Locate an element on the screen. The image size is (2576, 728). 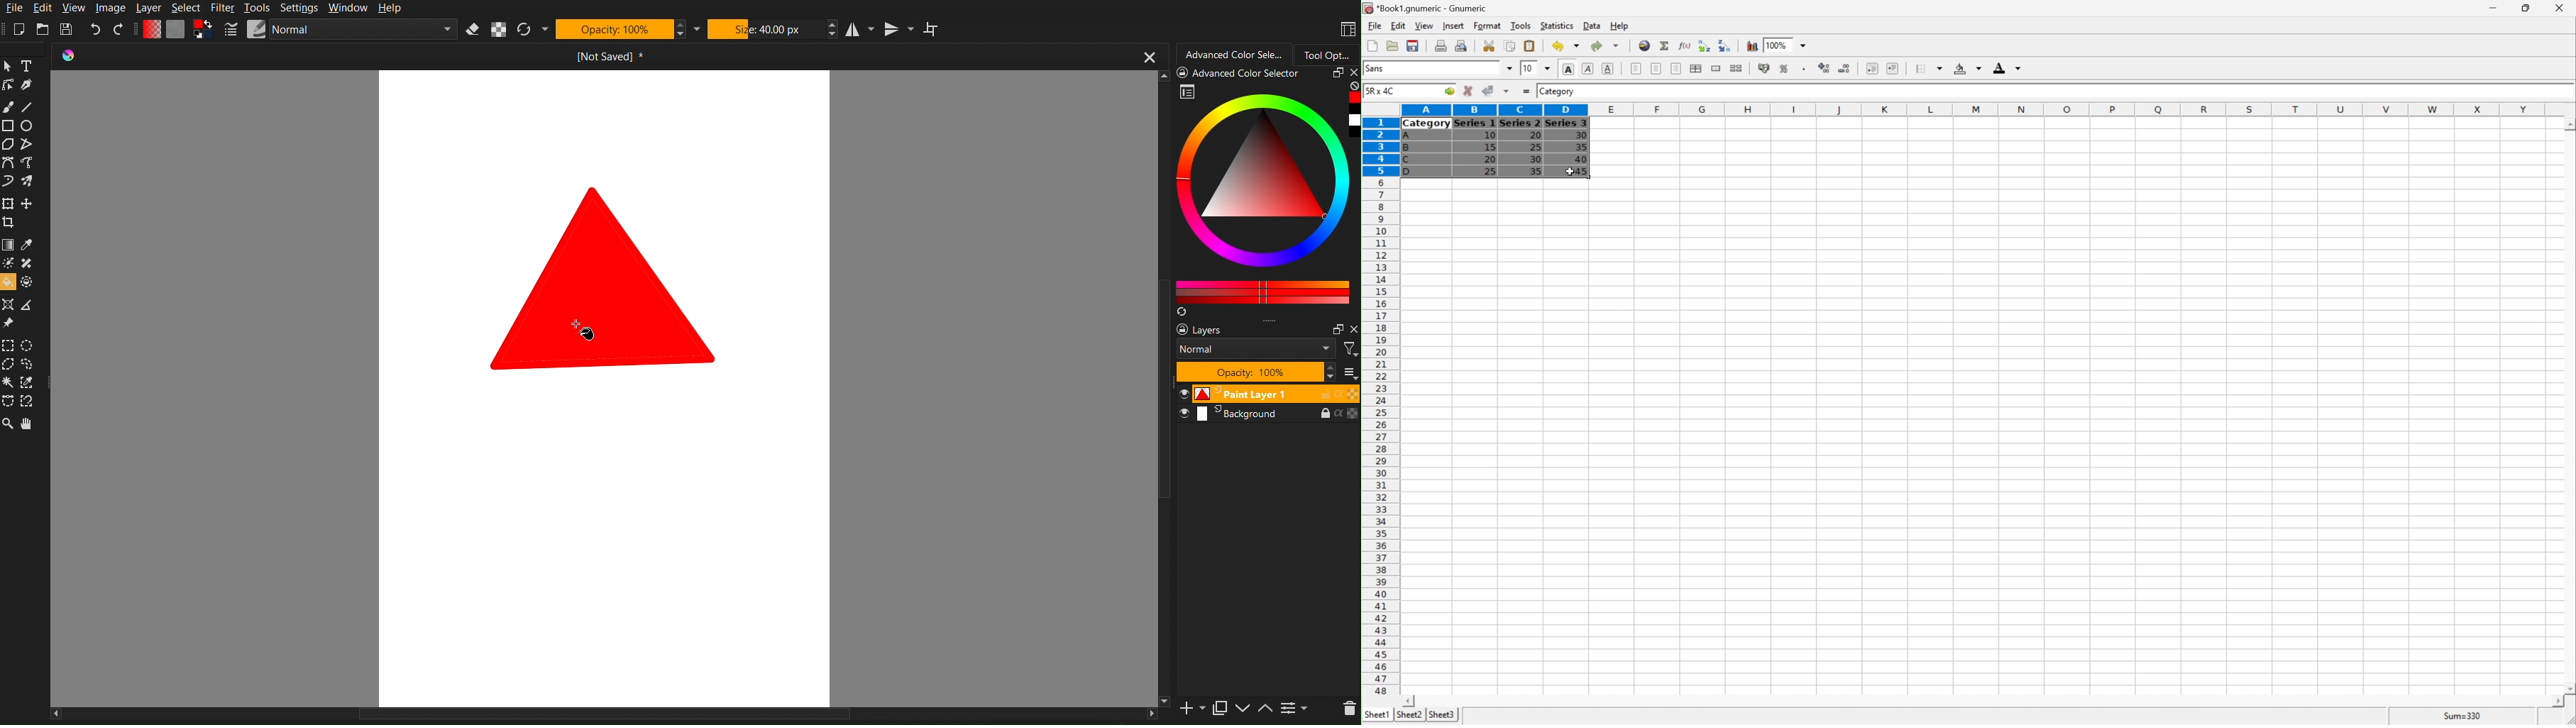
35 is located at coordinates (1581, 147).